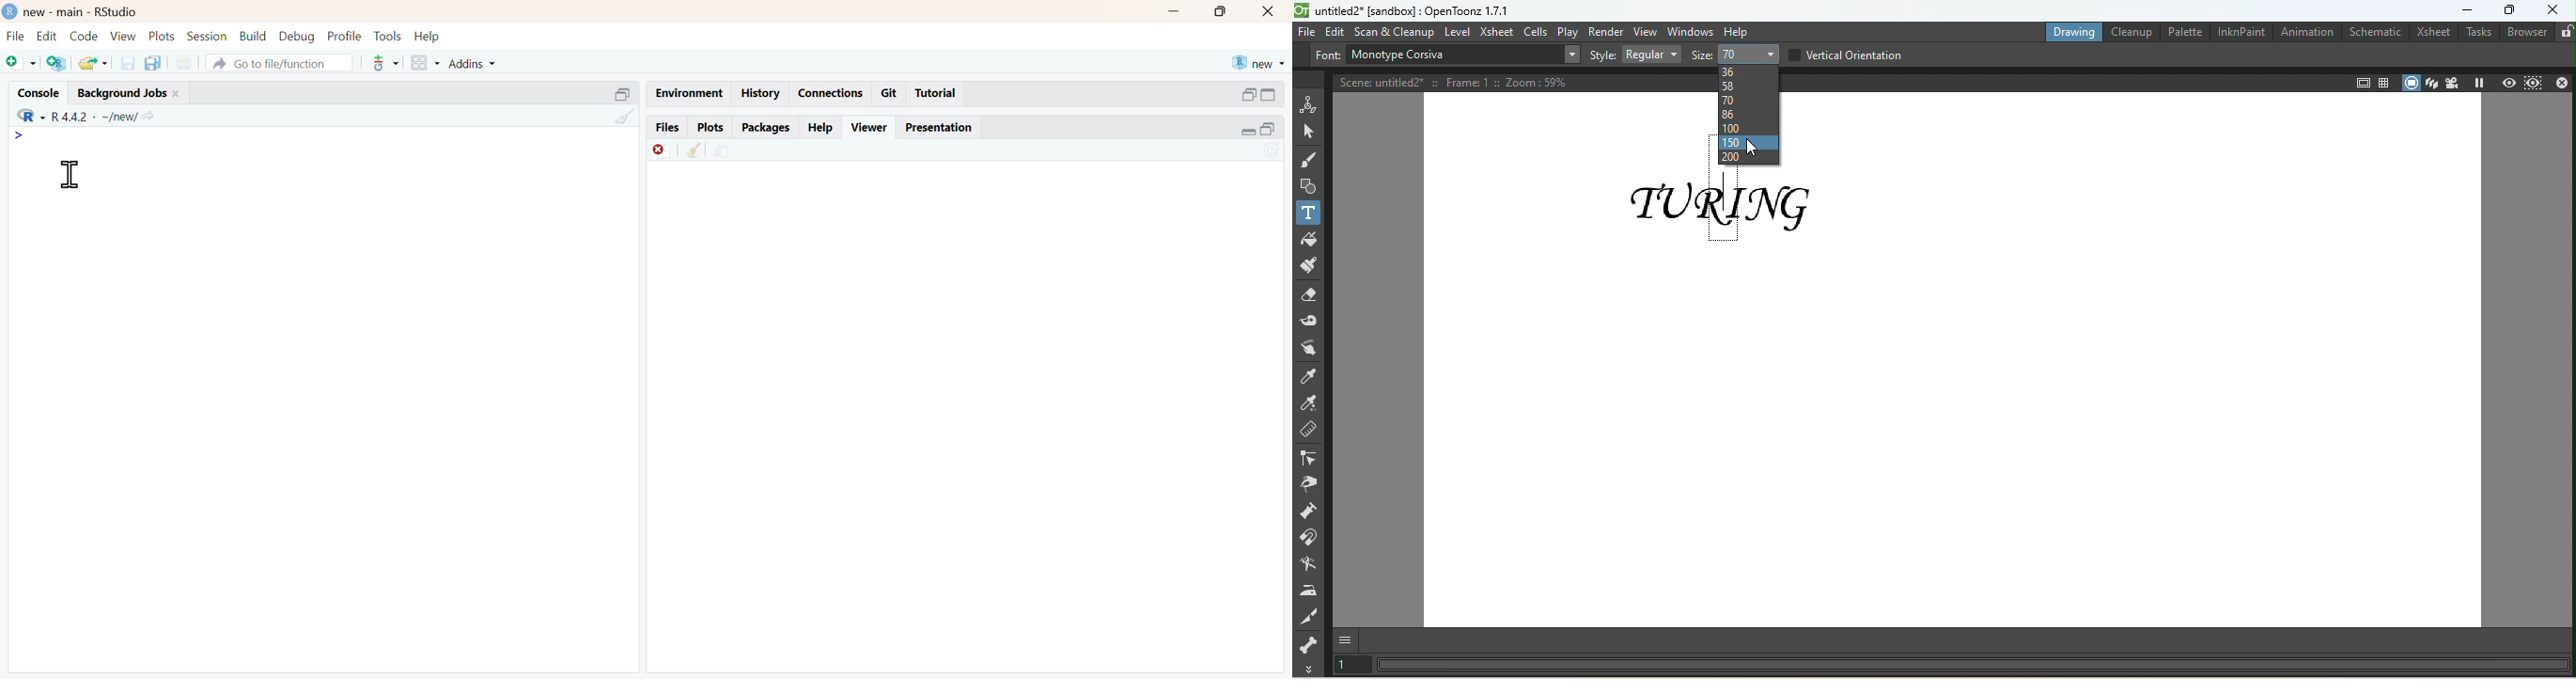 The width and height of the screenshot is (2576, 700). I want to click on Maximize, so click(2510, 10).